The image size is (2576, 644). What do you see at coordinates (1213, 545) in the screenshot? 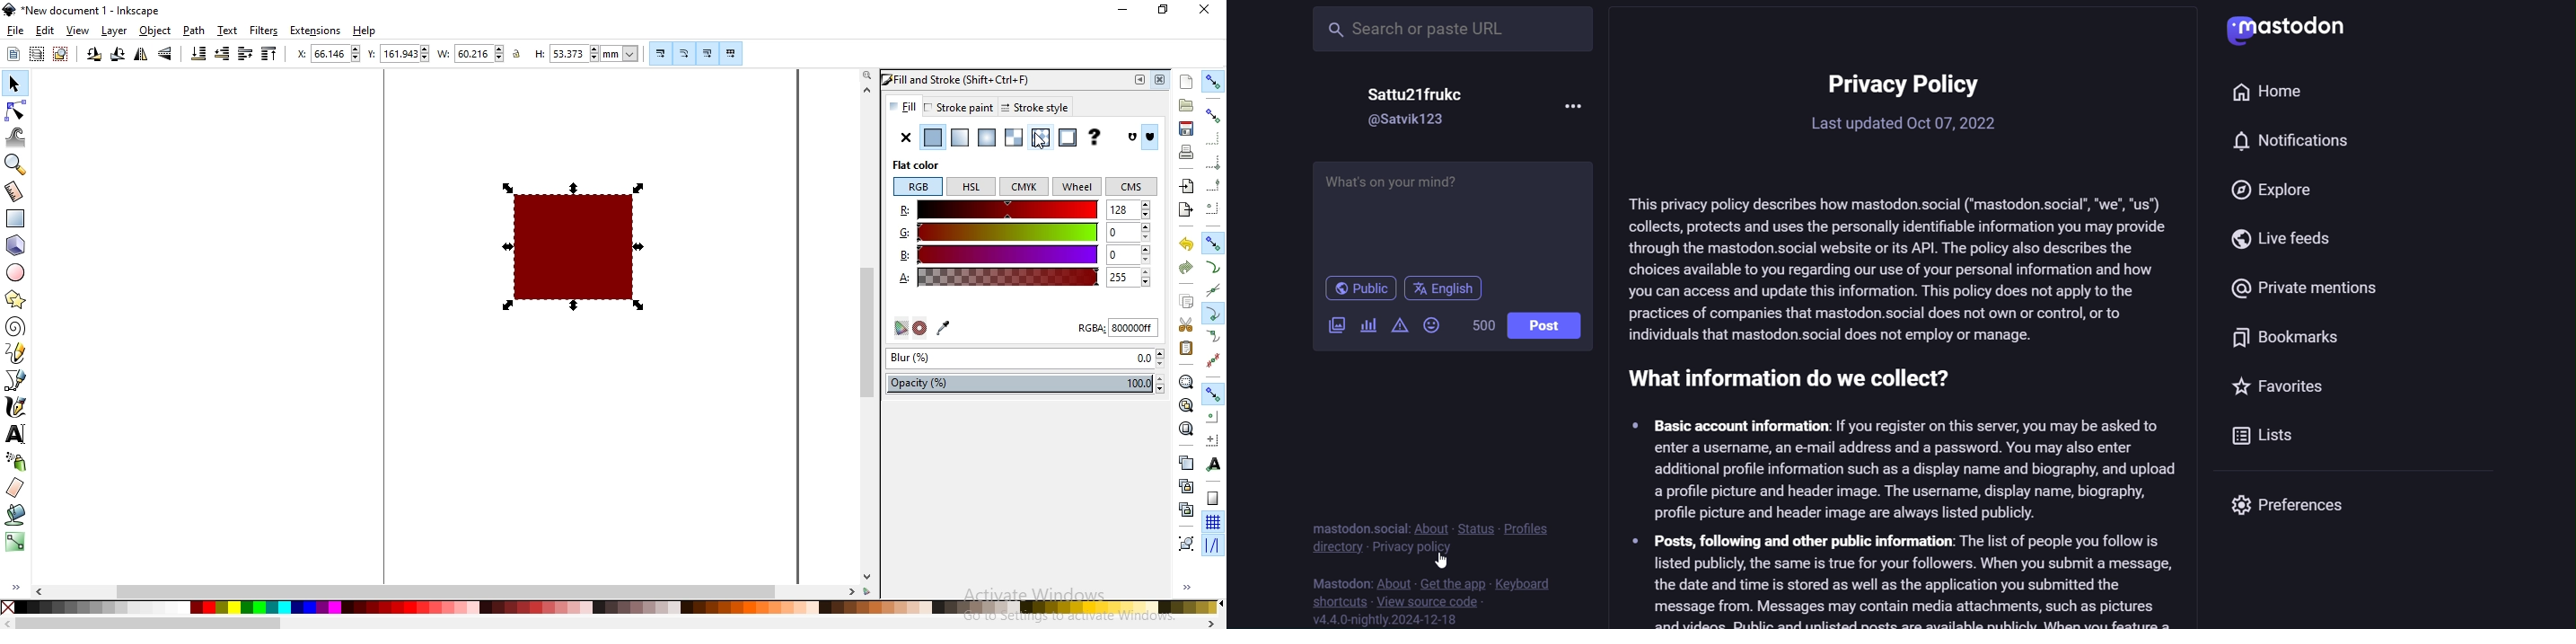
I see `snap guide` at bounding box center [1213, 545].